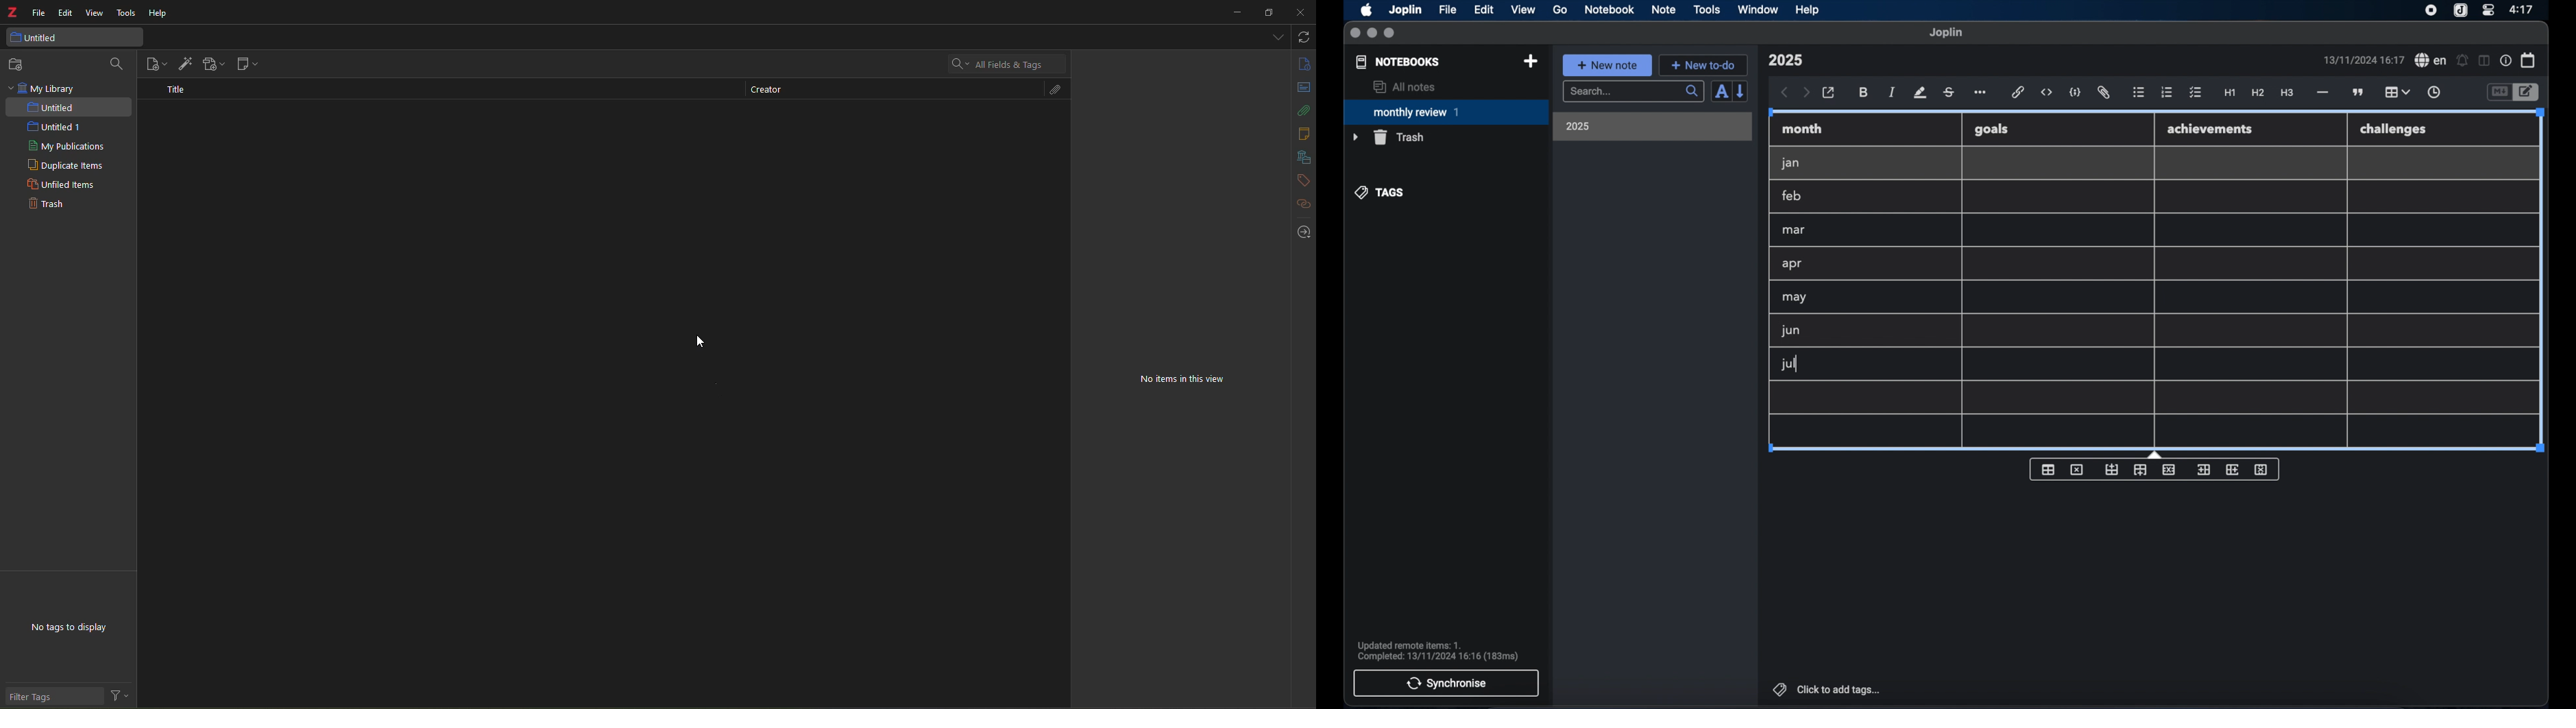 The width and height of the screenshot is (2576, 728). I want to click on monthly review, so click(1446, 111).